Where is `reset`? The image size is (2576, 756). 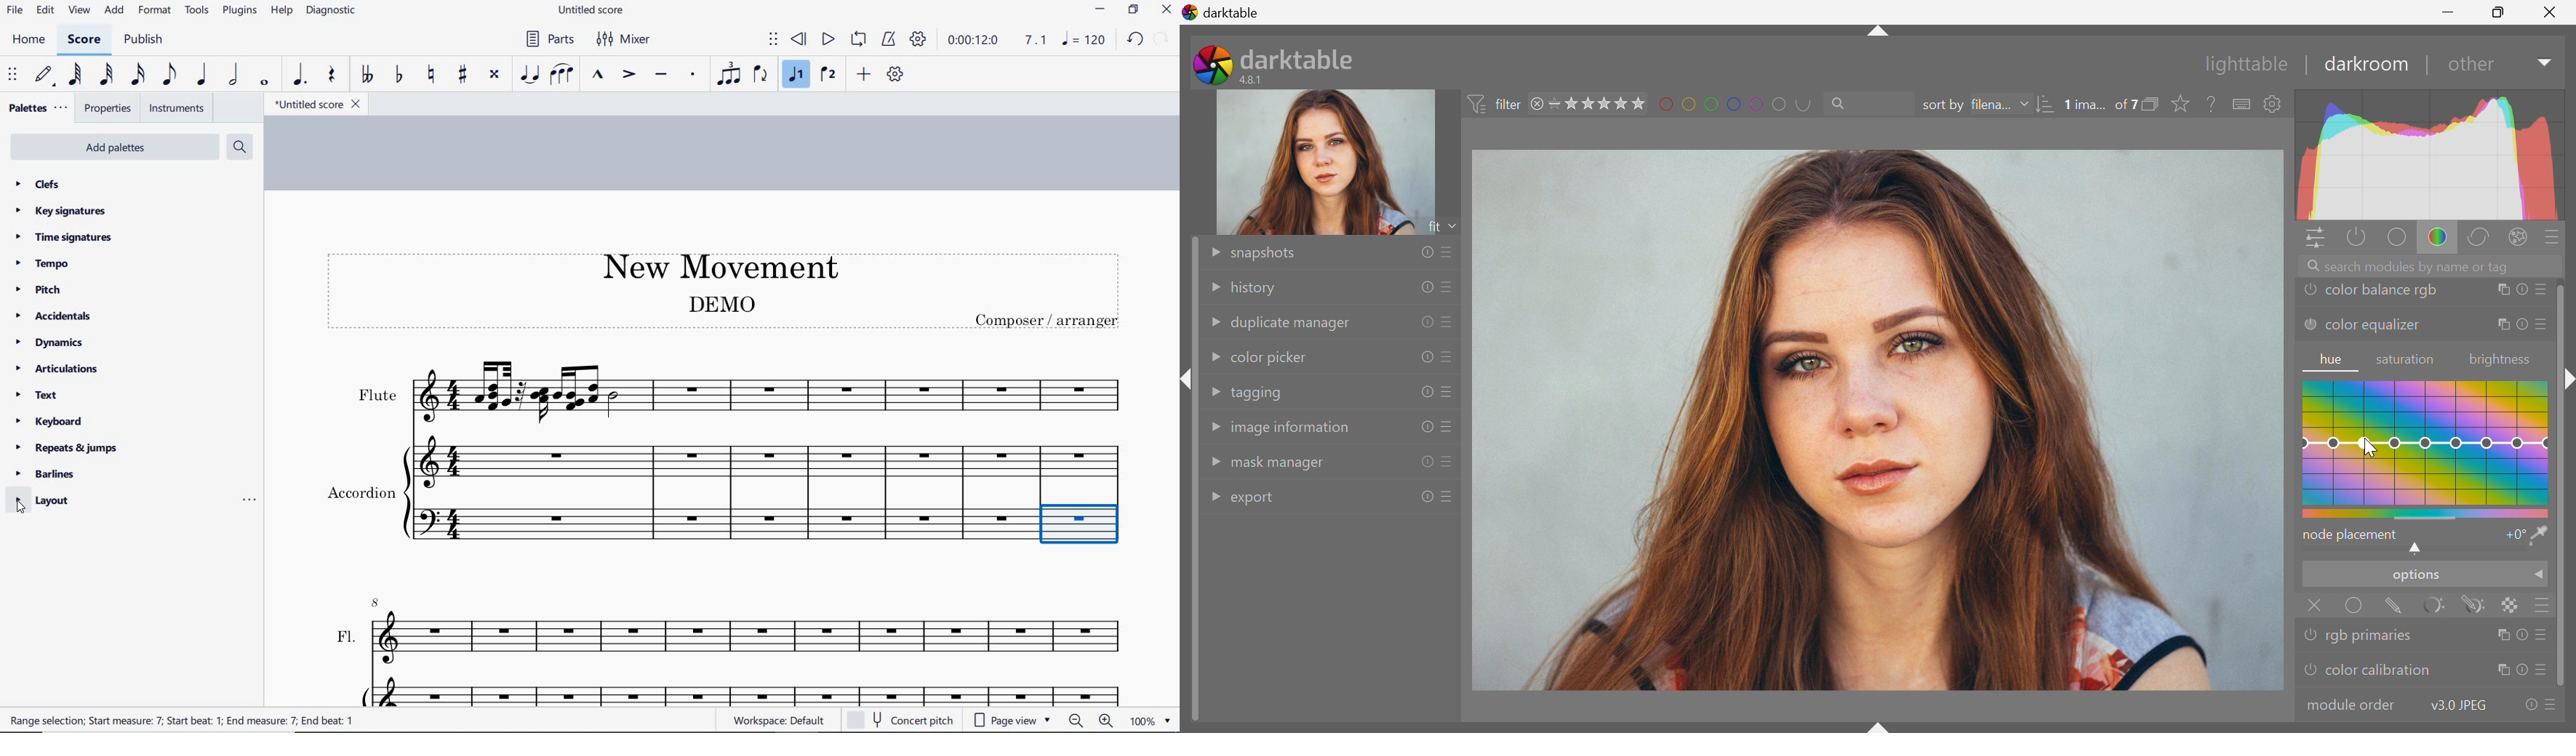
reset is located at coordinates (2521, 670).